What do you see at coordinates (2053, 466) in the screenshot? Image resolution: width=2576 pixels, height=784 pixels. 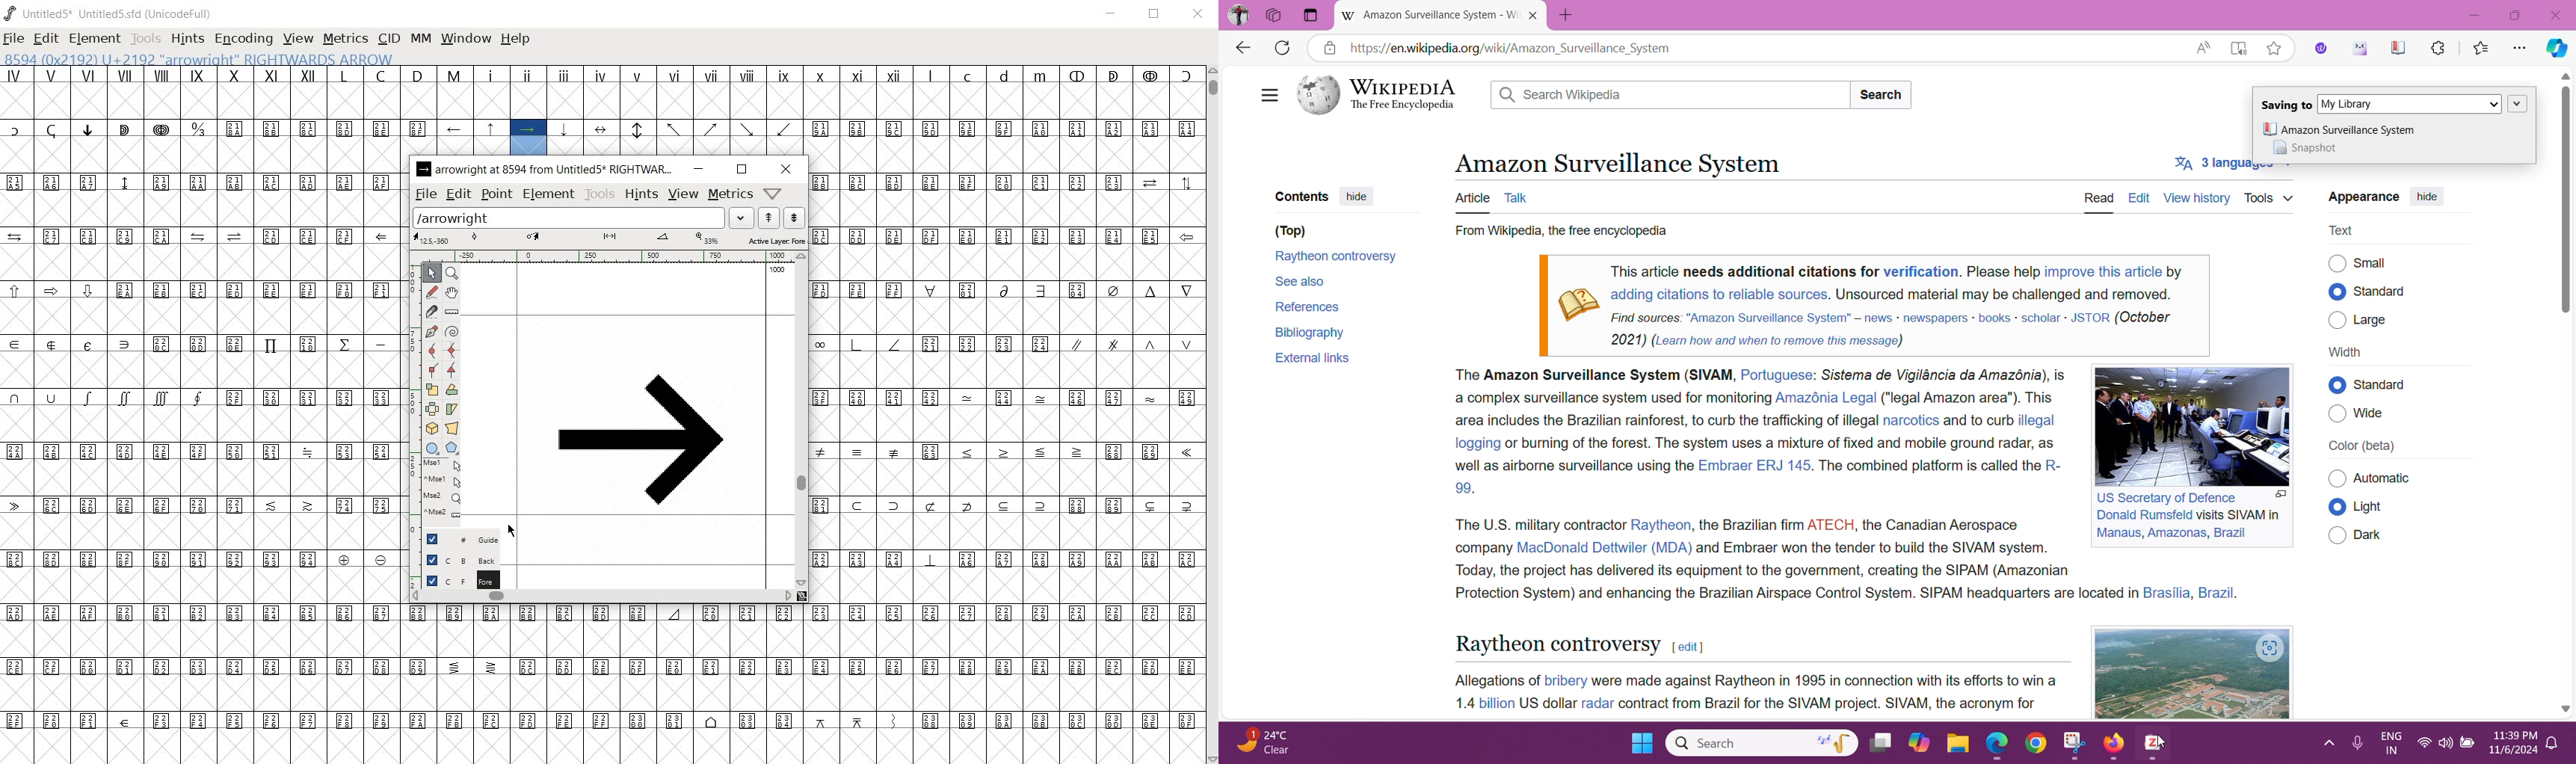 I see `R-` at bounding box center [2053, 466].